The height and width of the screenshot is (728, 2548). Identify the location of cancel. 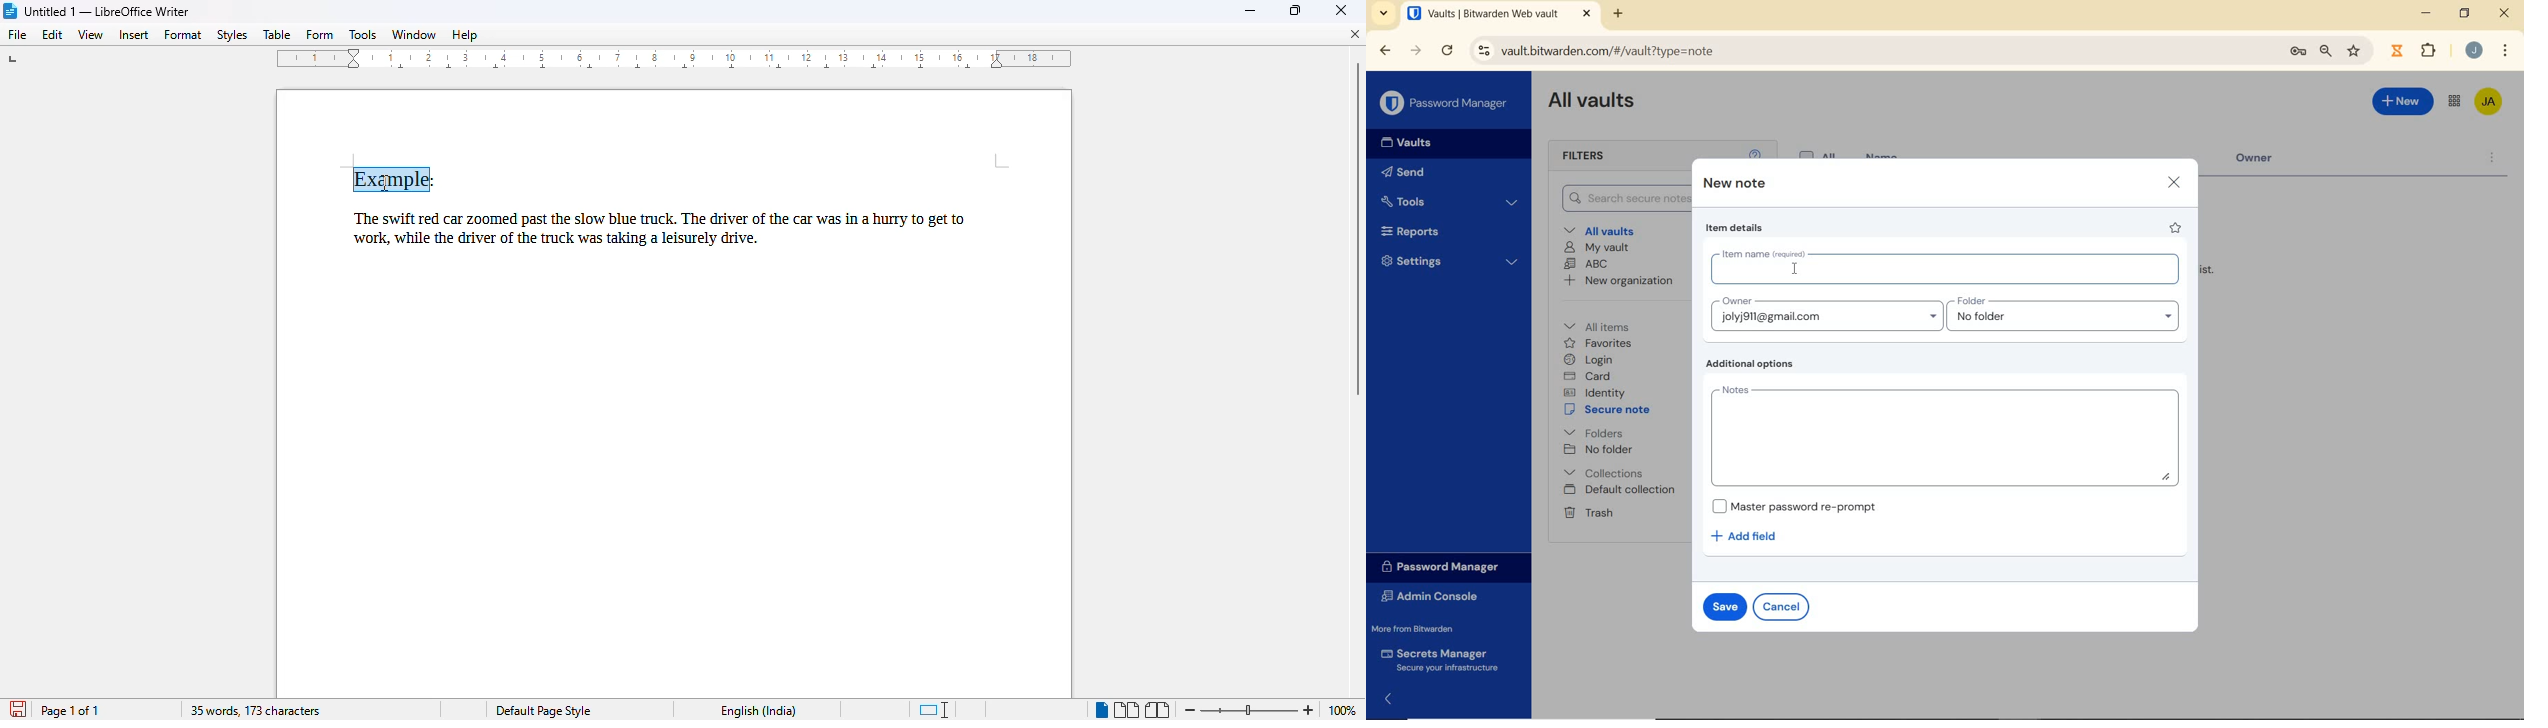
(1781, 608).